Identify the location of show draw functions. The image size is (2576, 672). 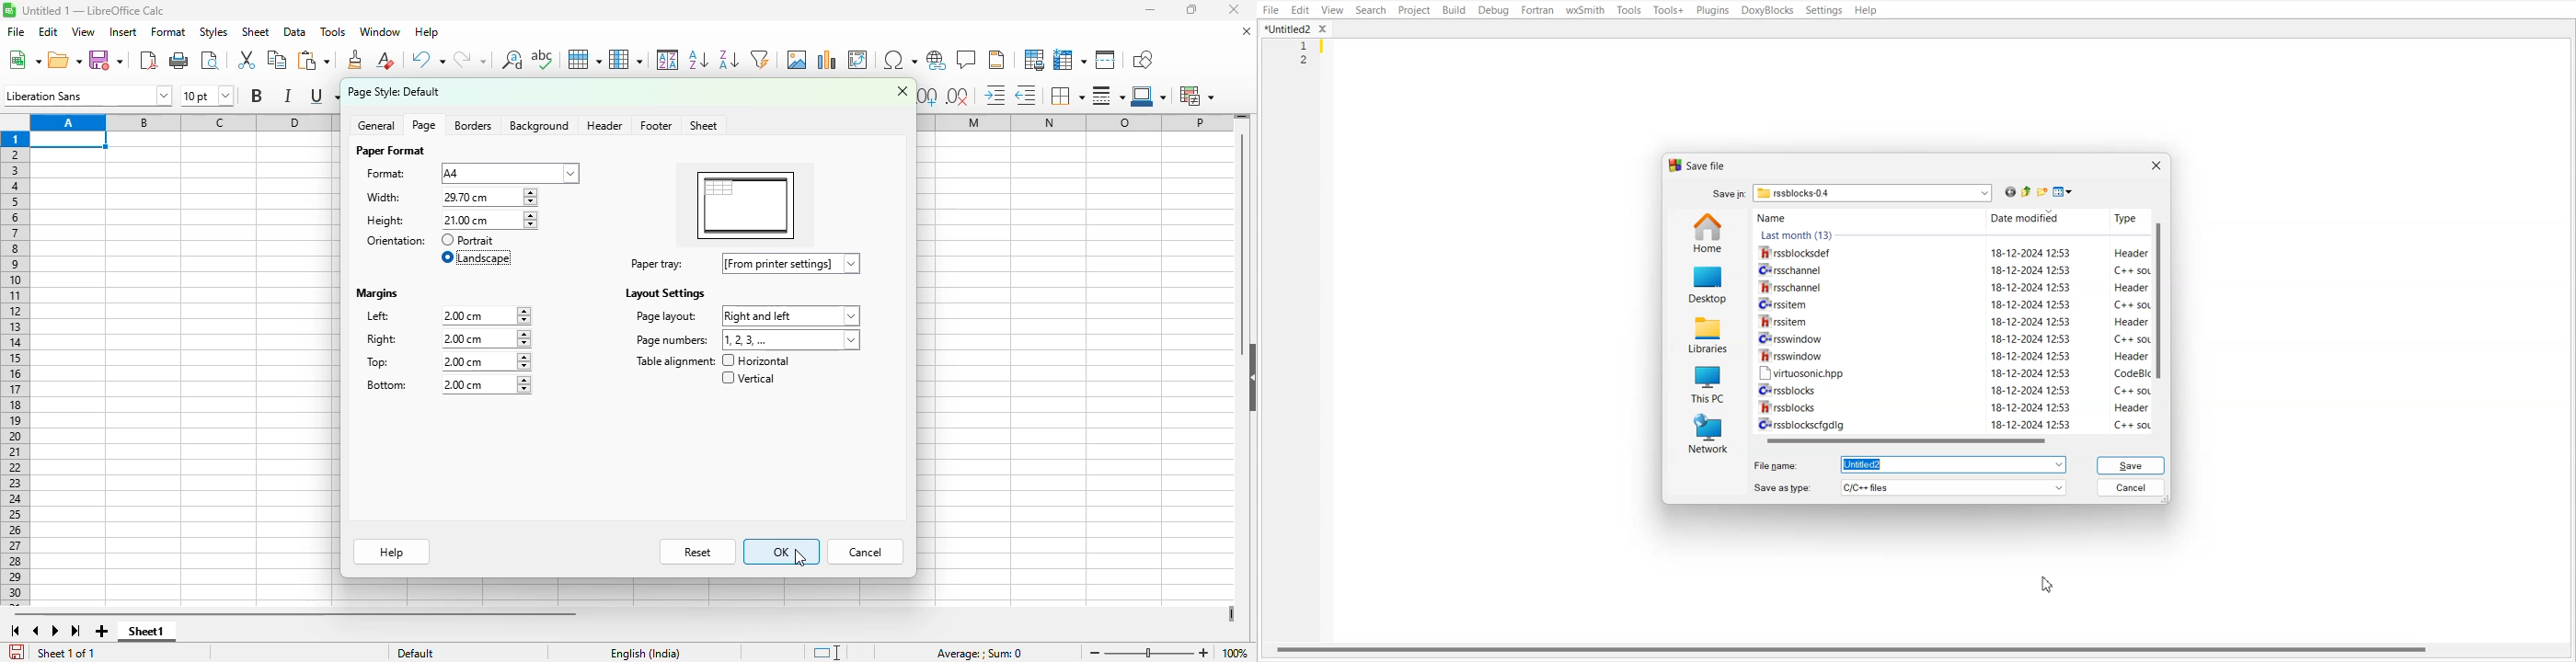
(1142, 61).